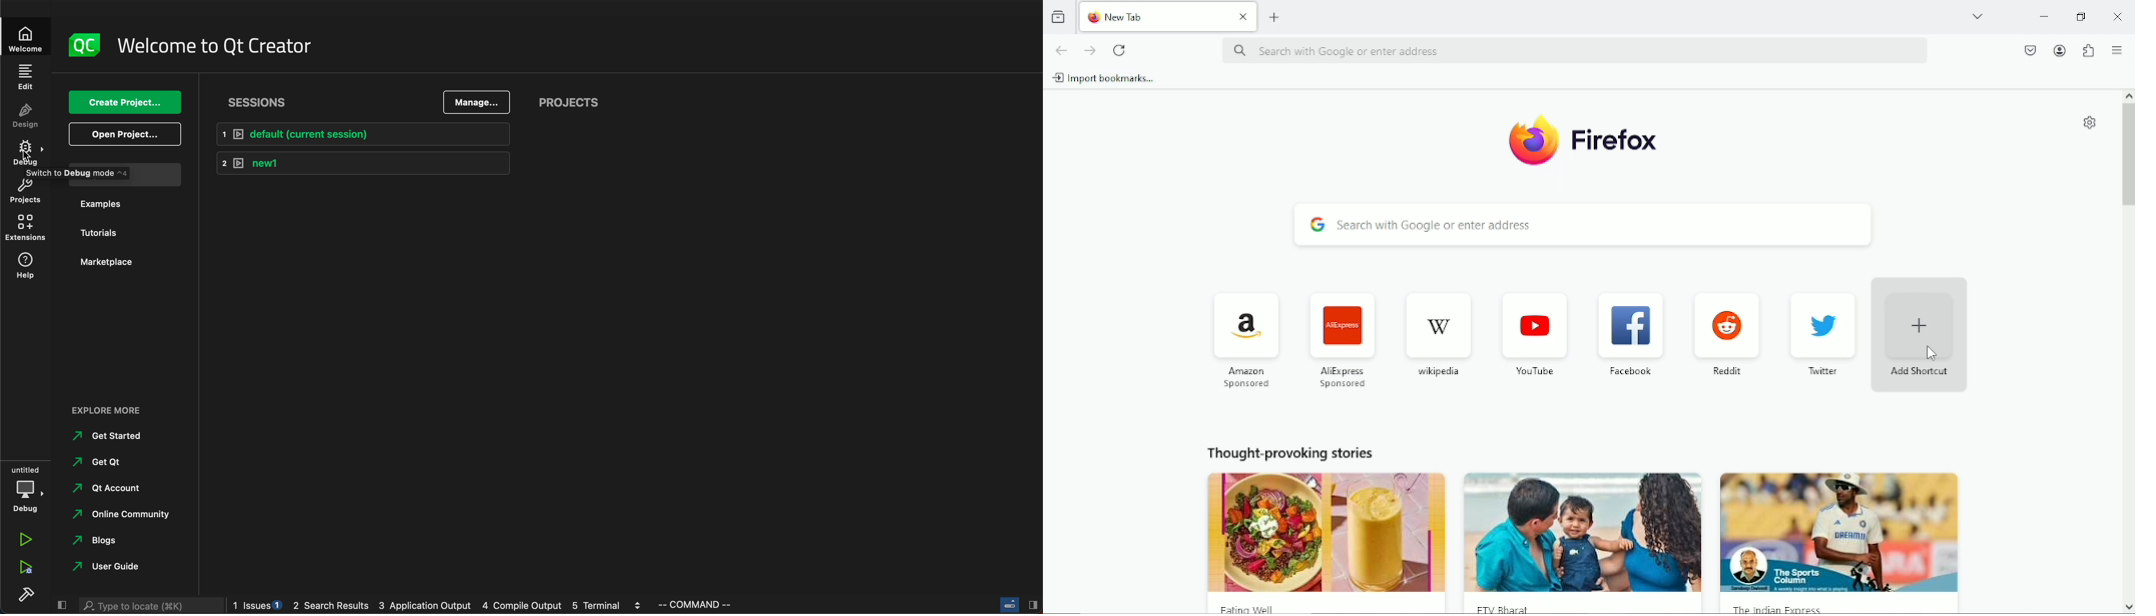 The image size is (2156, 616). Describe the element at coordinates (1020, 604) in the screenshot. I see `close slidebar` at that location.